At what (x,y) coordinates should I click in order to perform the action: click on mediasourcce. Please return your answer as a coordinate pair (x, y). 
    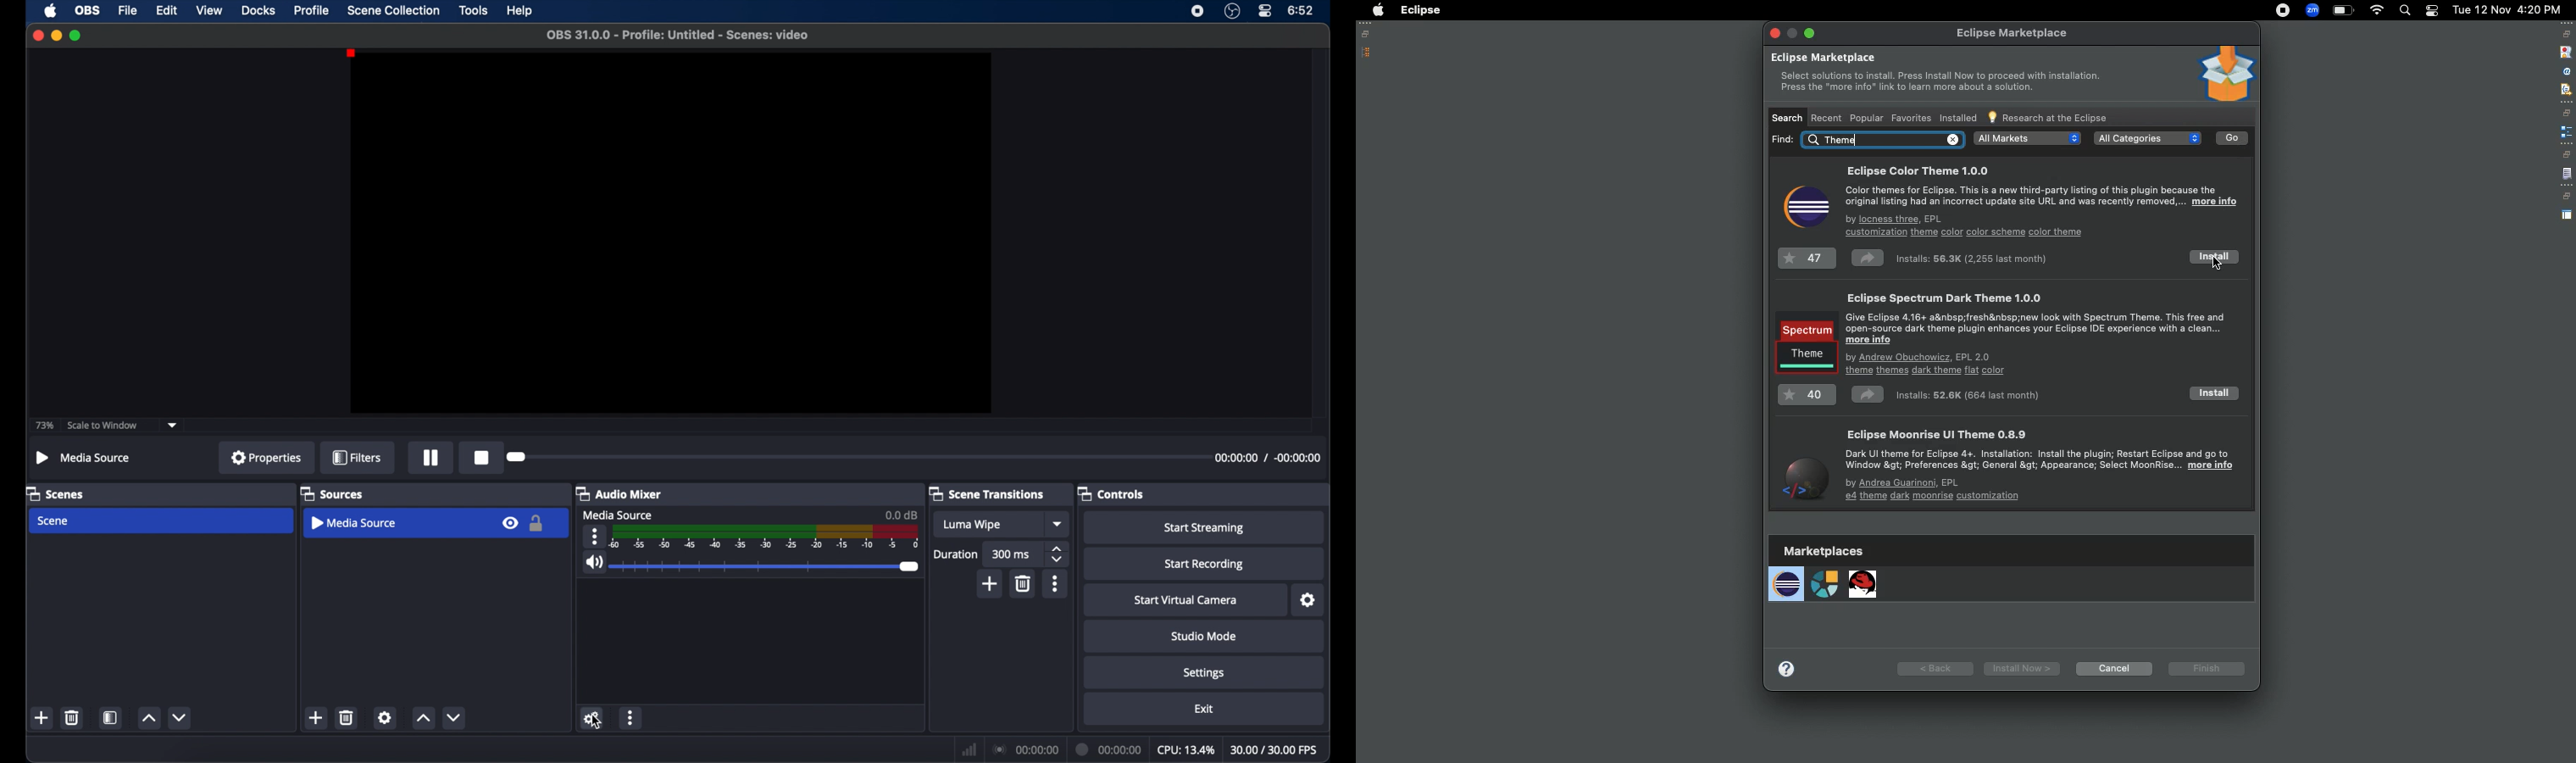
    Looking at the image, I should click on (617, 514).